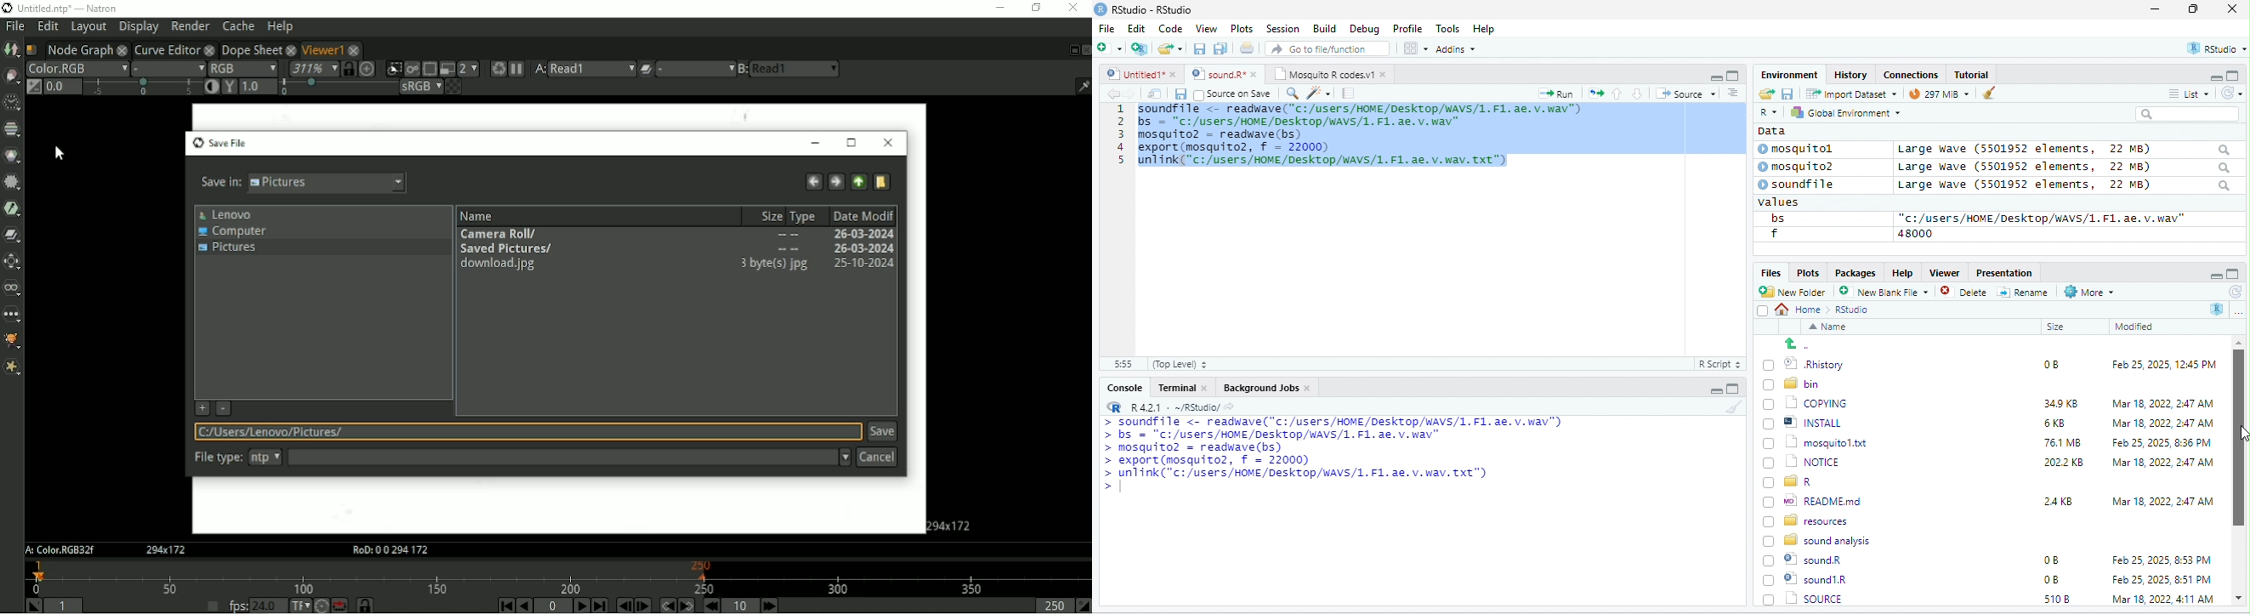 The height and width of the screenshot is (616, 2268). What do you see at coordinates (2024, 292) in the screenshot?
I see `=] Rename` at bounding box center [2024, 292].